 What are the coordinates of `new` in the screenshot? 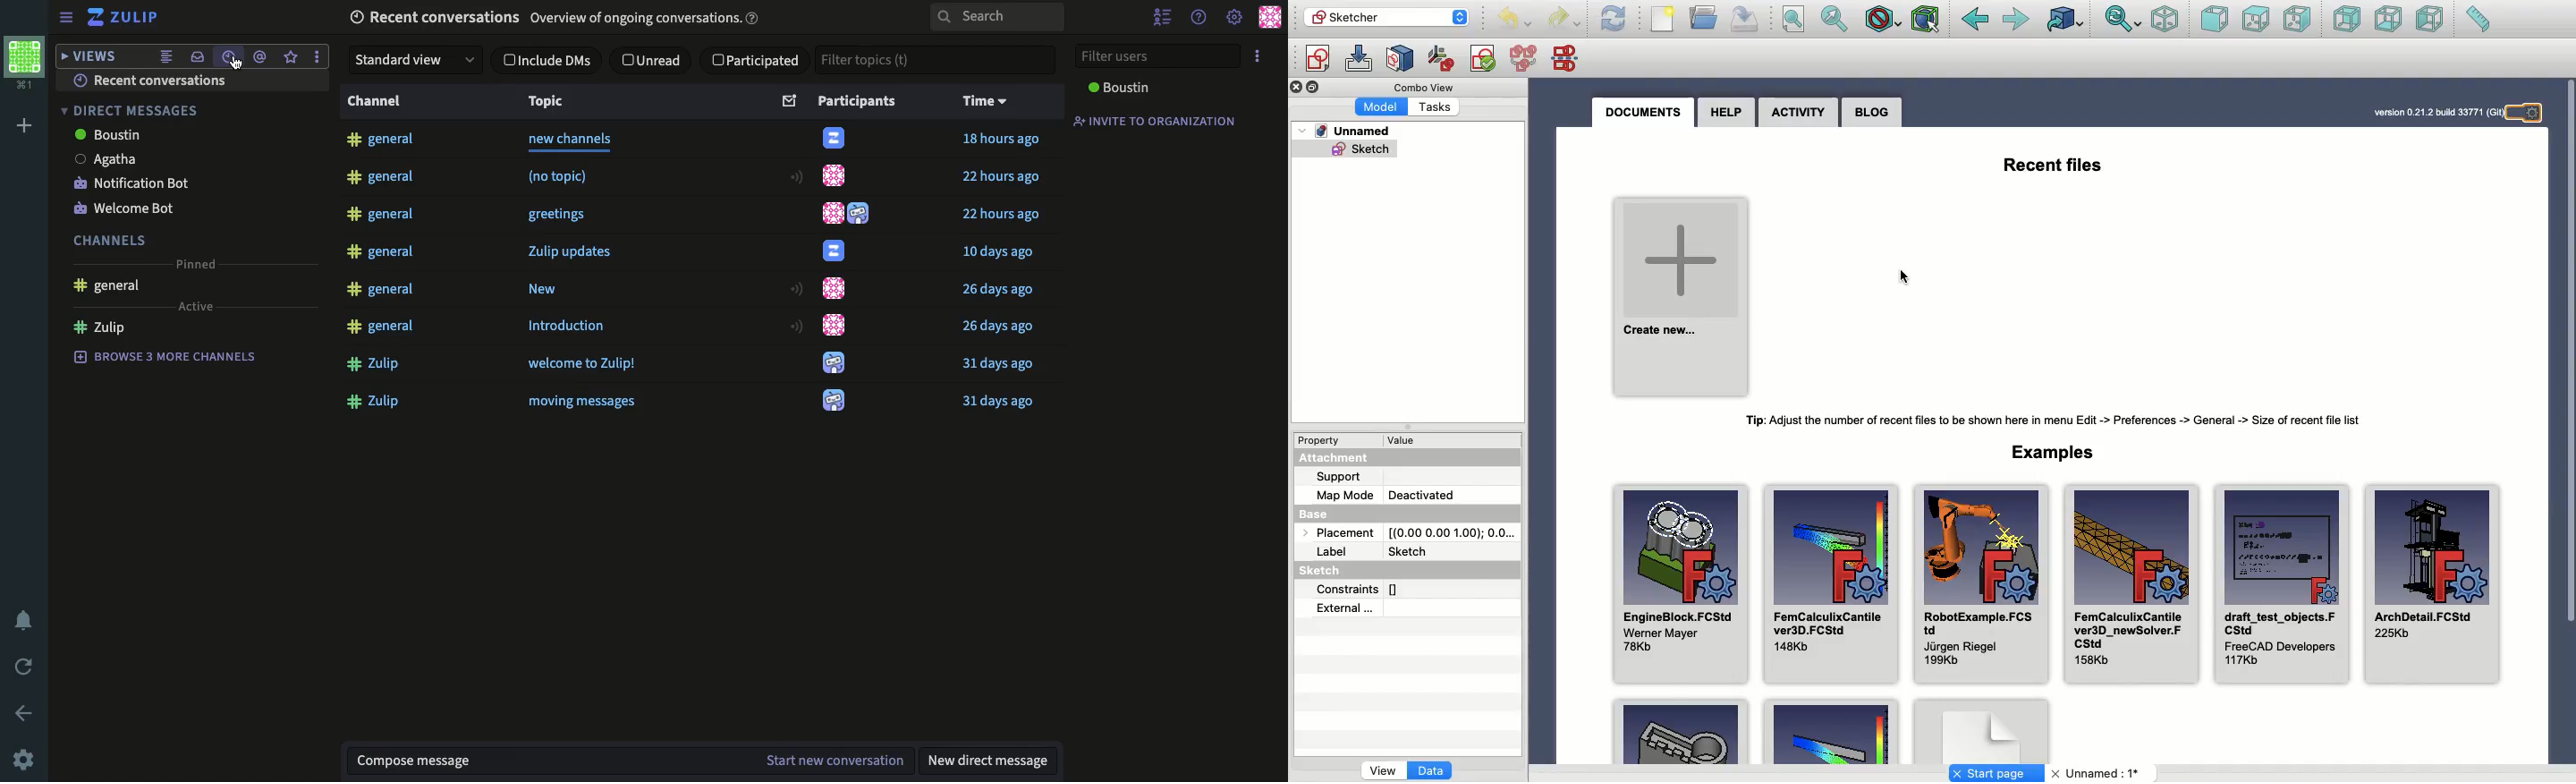 It's located at (553, 291).